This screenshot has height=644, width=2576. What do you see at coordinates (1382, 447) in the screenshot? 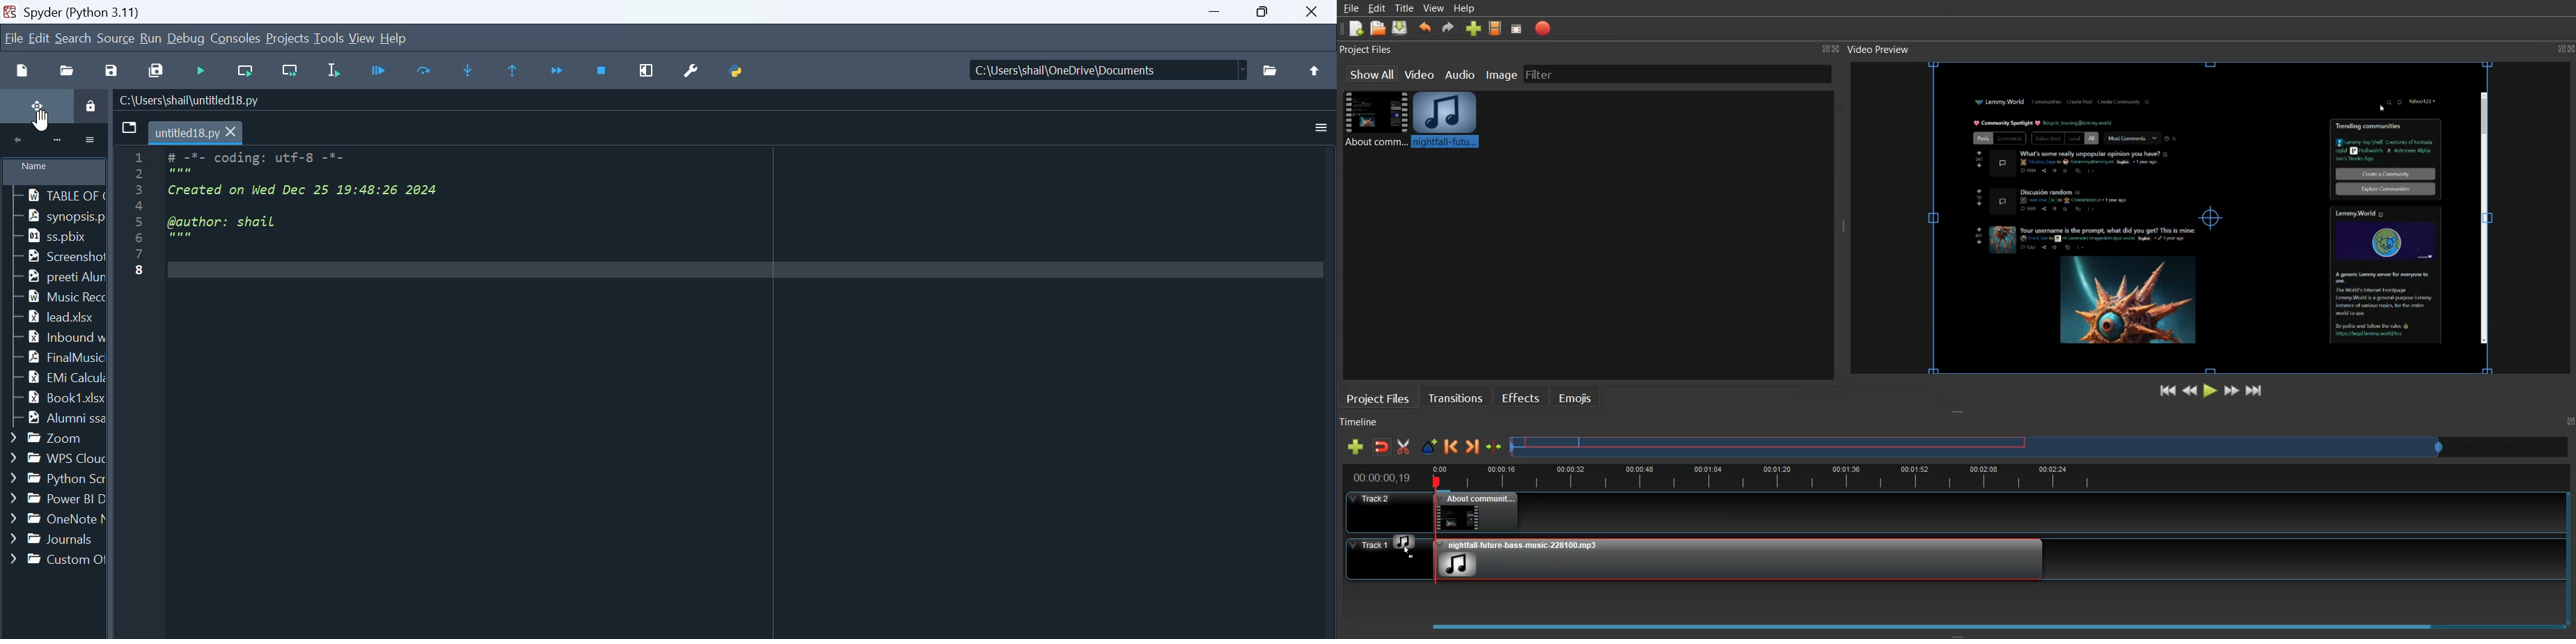
I see `Disable snaping` at bounding box center [1382, 447].